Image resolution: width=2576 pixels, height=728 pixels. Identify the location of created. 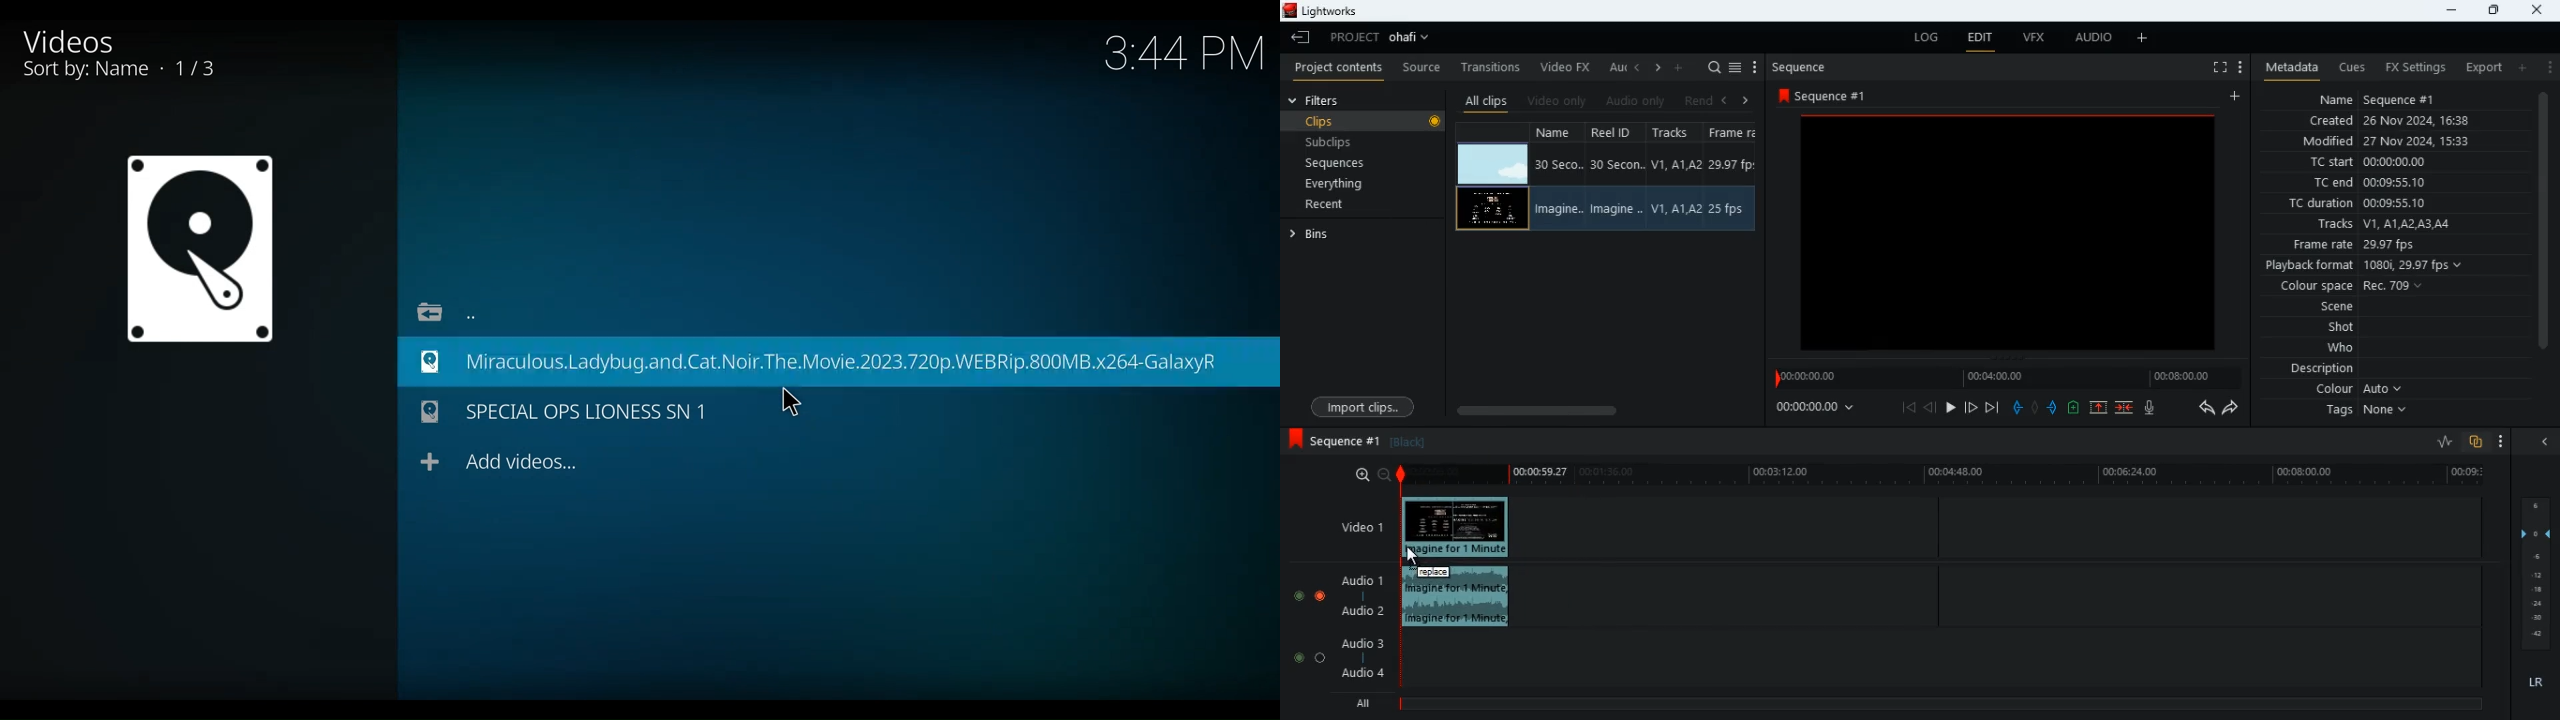
(2399, 122).